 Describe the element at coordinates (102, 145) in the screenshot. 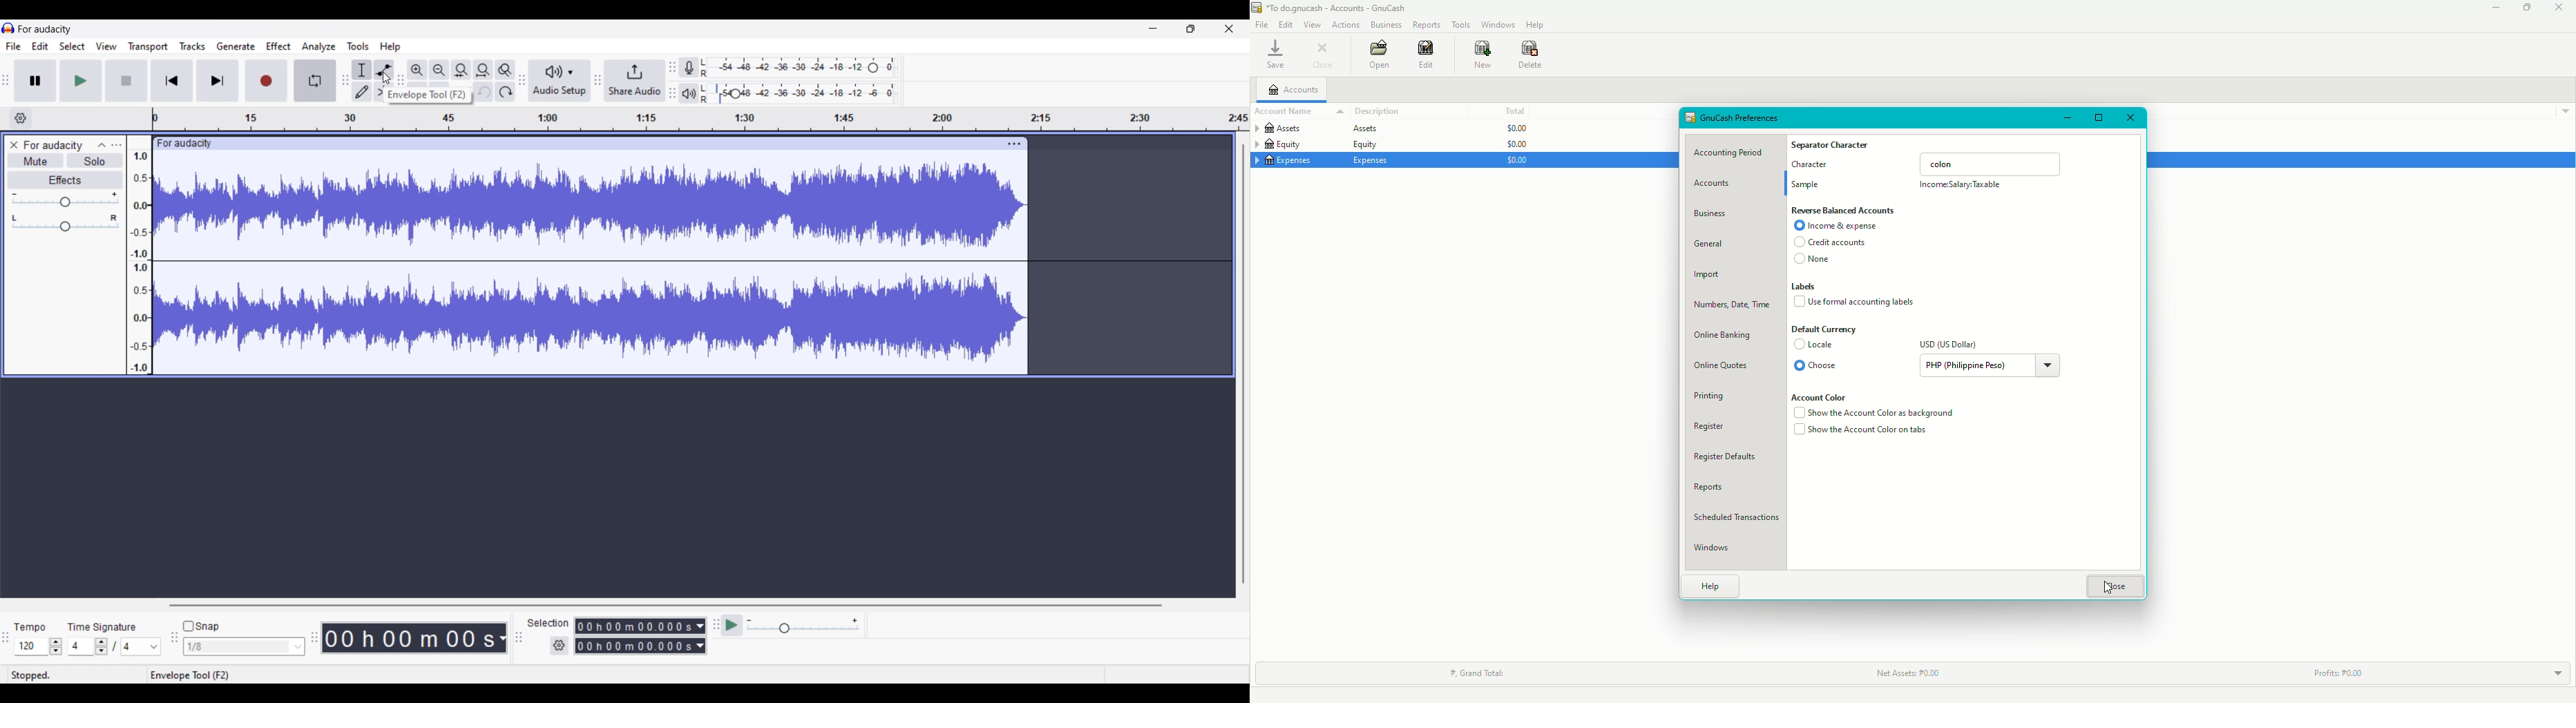

I see `Collapse` at that location.